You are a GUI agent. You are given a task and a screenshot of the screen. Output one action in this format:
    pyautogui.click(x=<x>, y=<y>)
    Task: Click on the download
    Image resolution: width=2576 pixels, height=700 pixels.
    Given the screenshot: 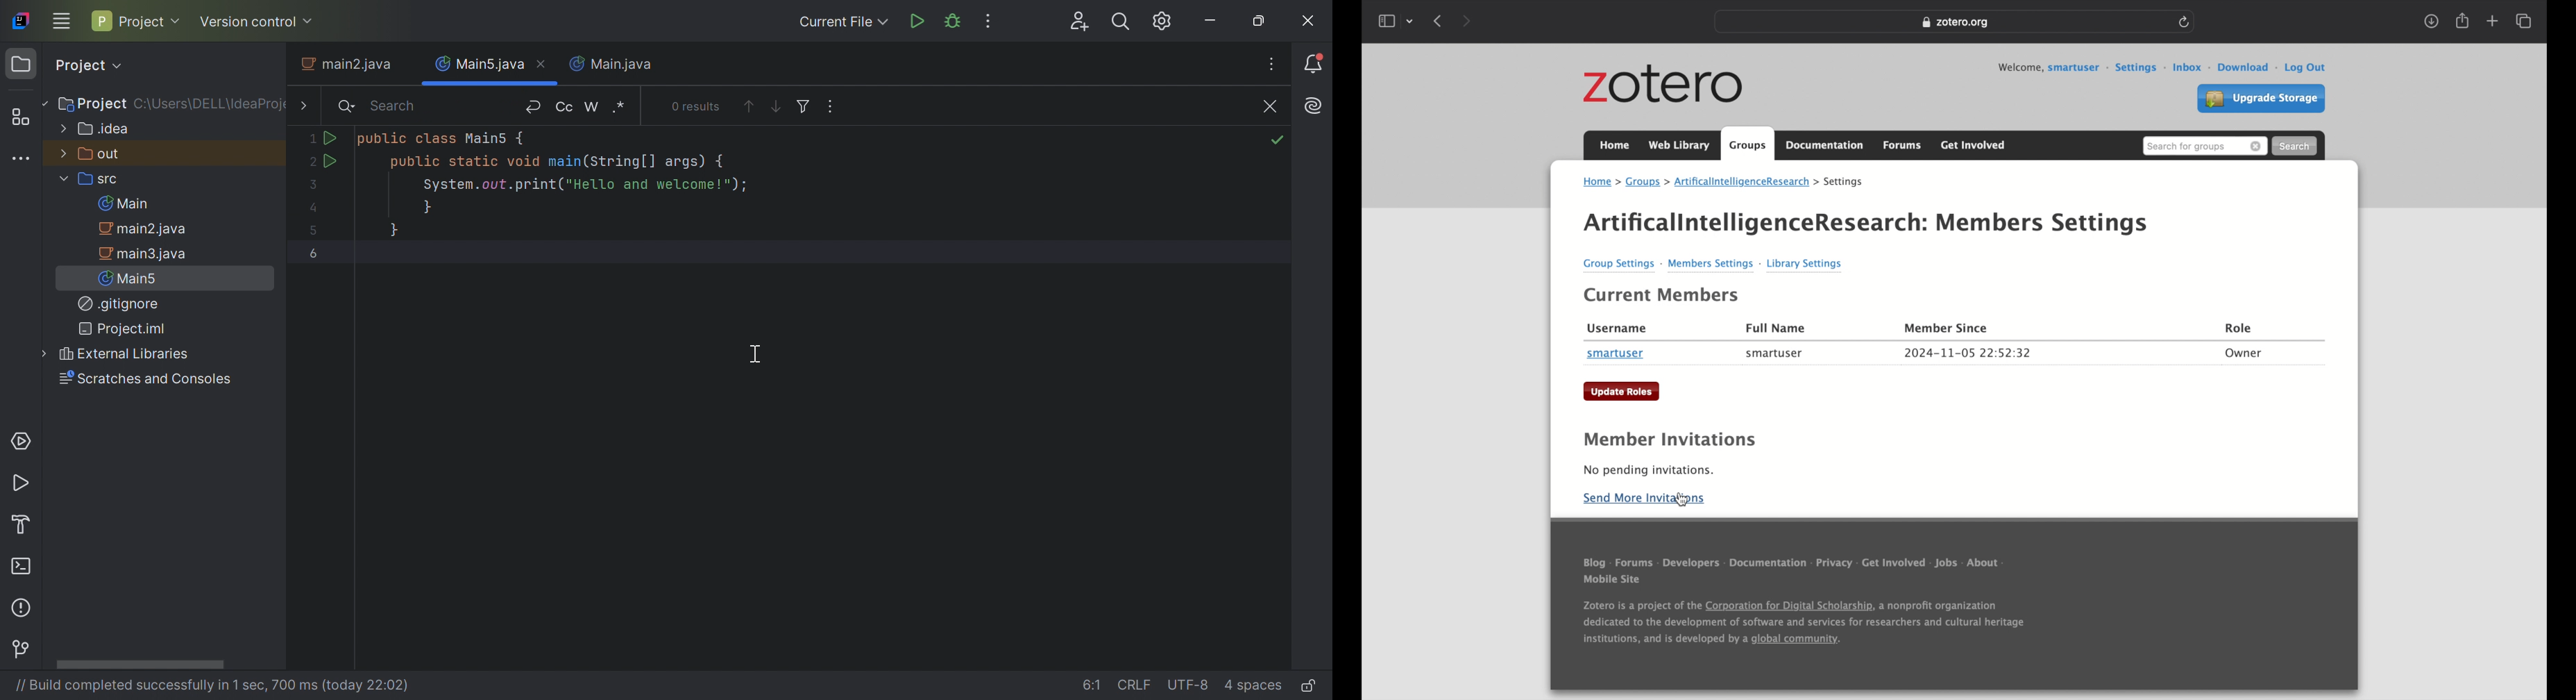 What is the action you would take?
    pyautogui.click(x=2249, y=68)
    